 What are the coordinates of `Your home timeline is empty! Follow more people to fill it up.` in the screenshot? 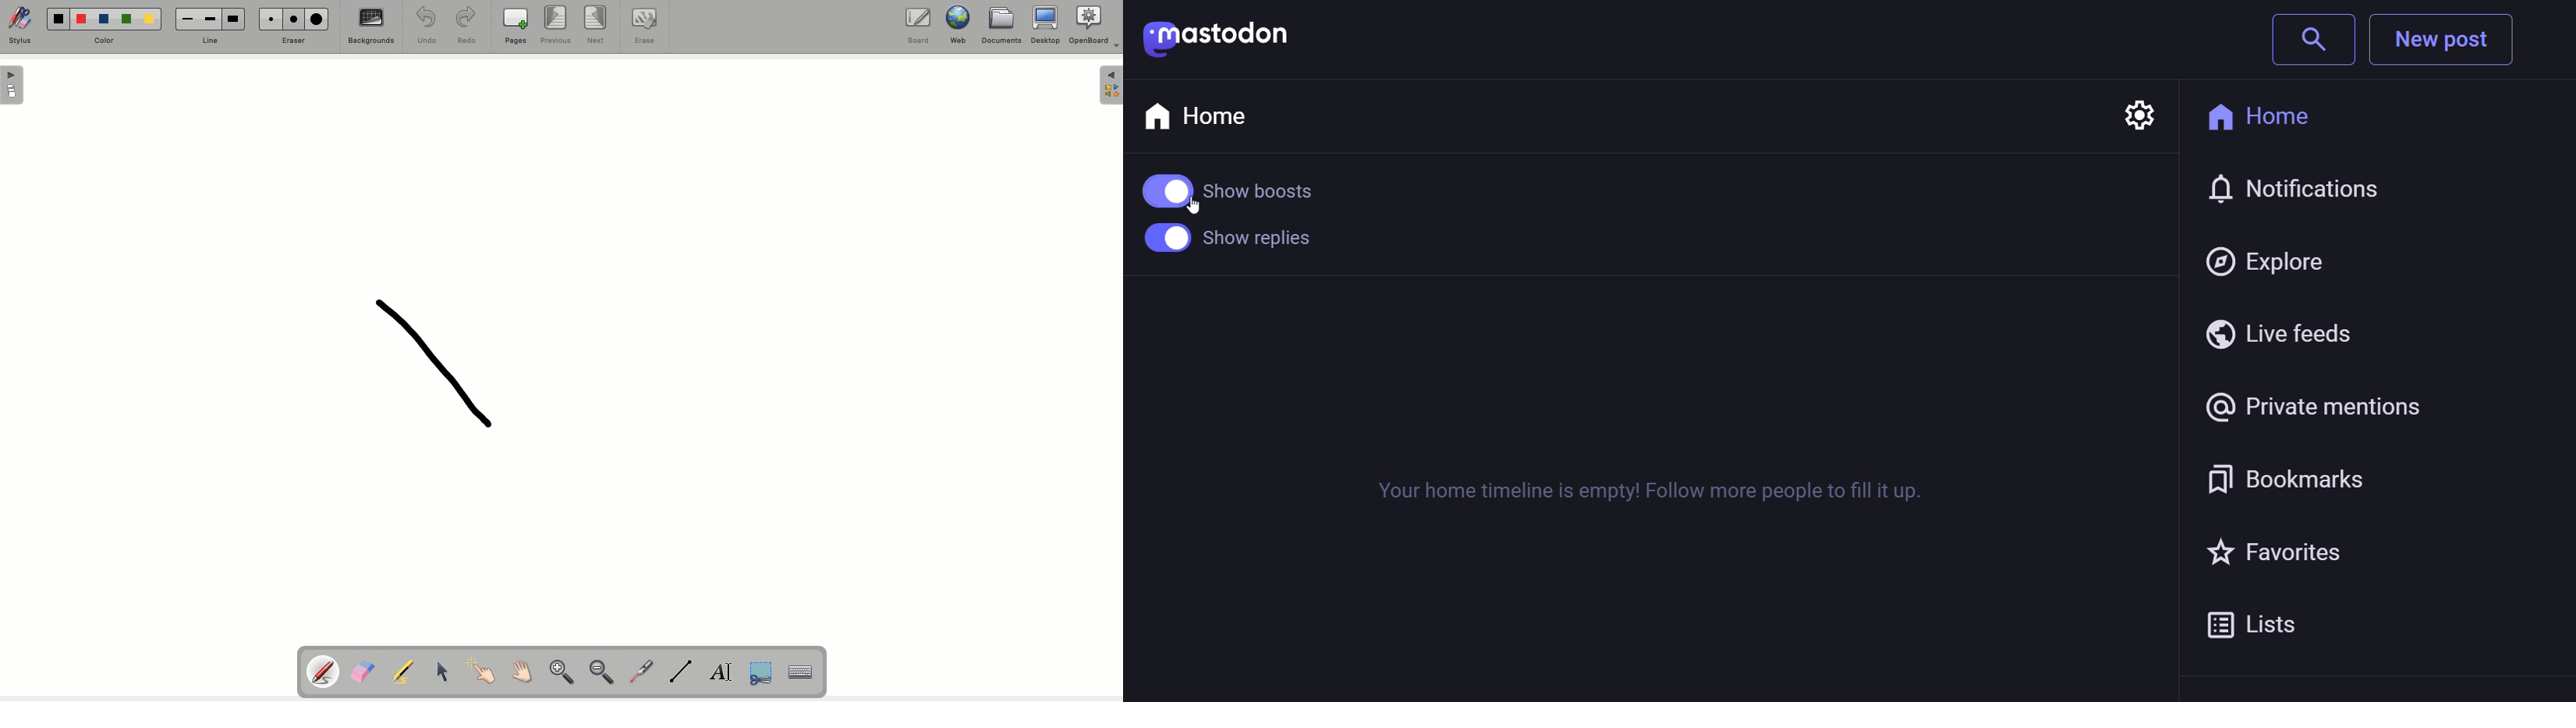 It's located at (1651, 491).